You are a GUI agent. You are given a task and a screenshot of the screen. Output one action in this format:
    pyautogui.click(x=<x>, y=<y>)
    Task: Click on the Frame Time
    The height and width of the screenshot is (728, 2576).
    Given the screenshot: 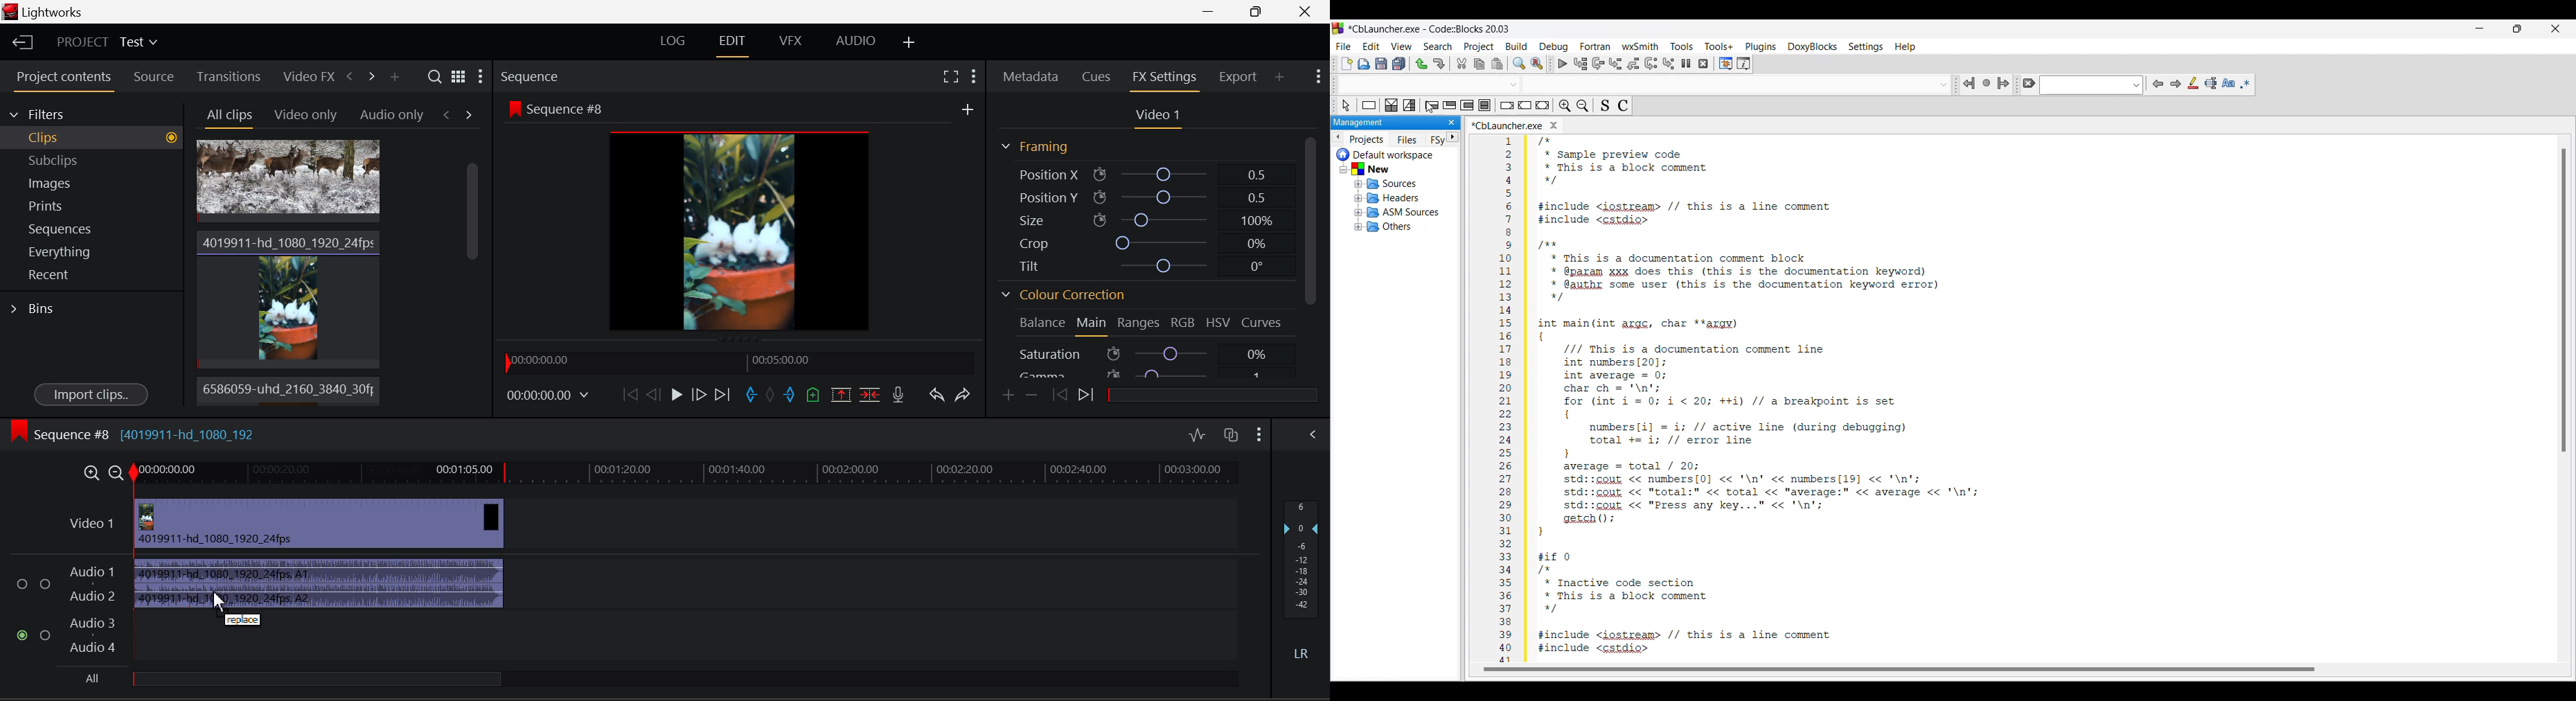 What is the action you would take?
    pyautogui.click(x=553, y=397)
    